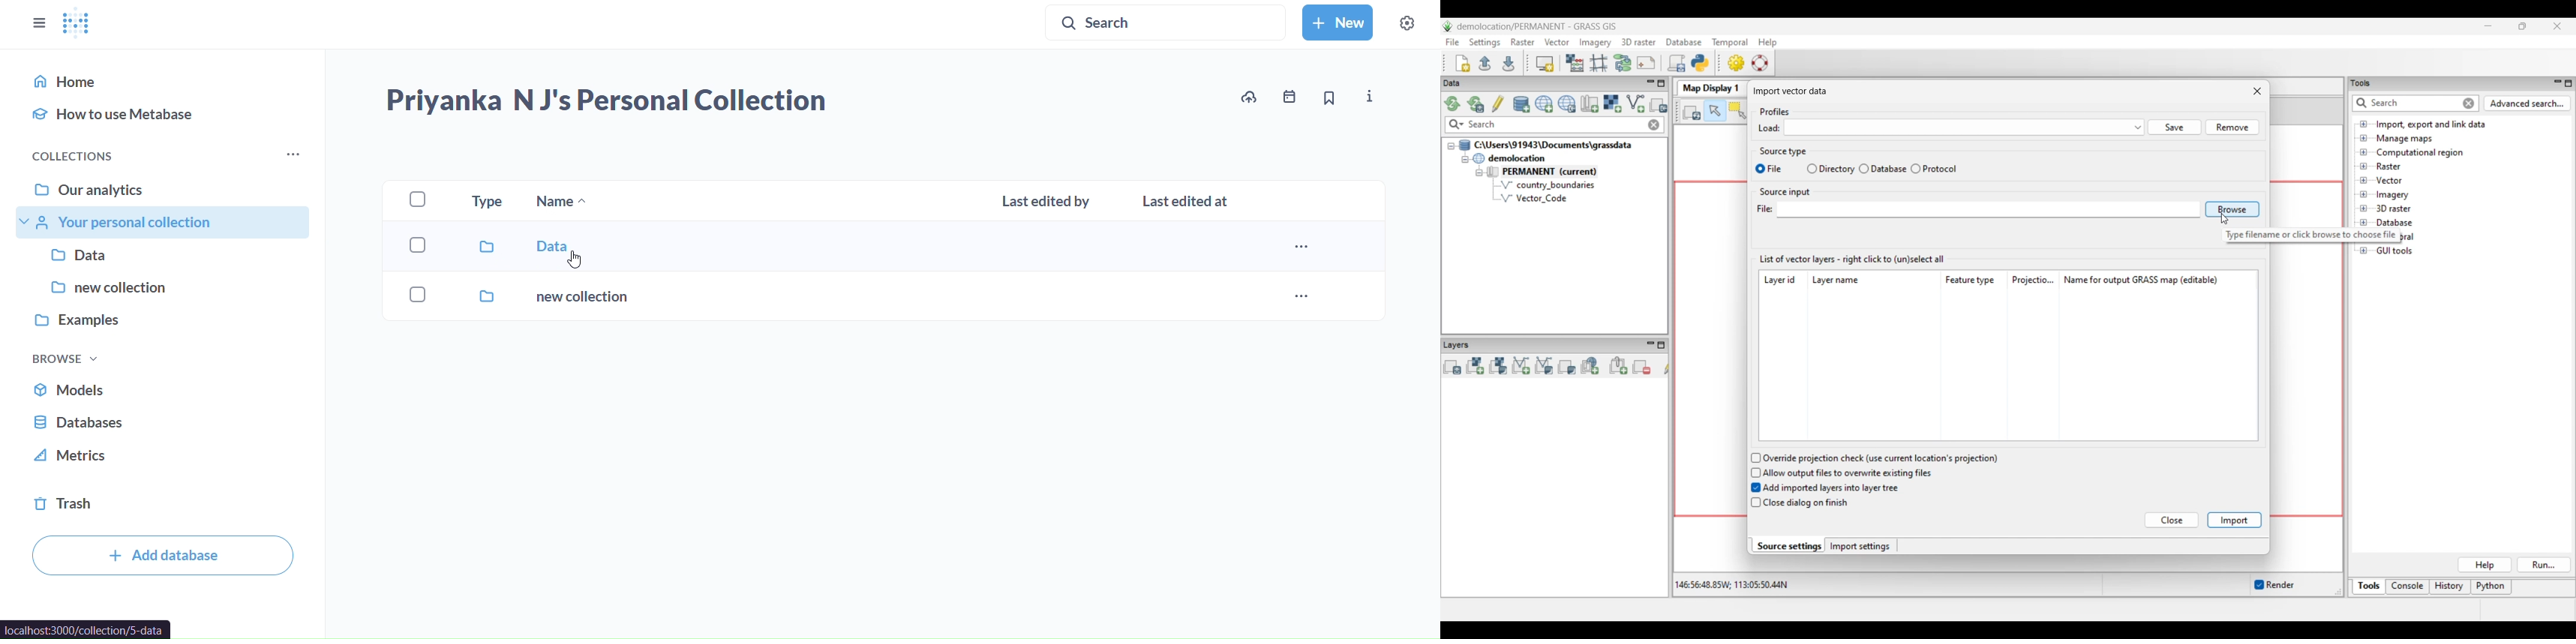  Describe the element at coordinates (1249, 98) in the screenshot. I see `upload data to prinka N J's personal collection` at that location.